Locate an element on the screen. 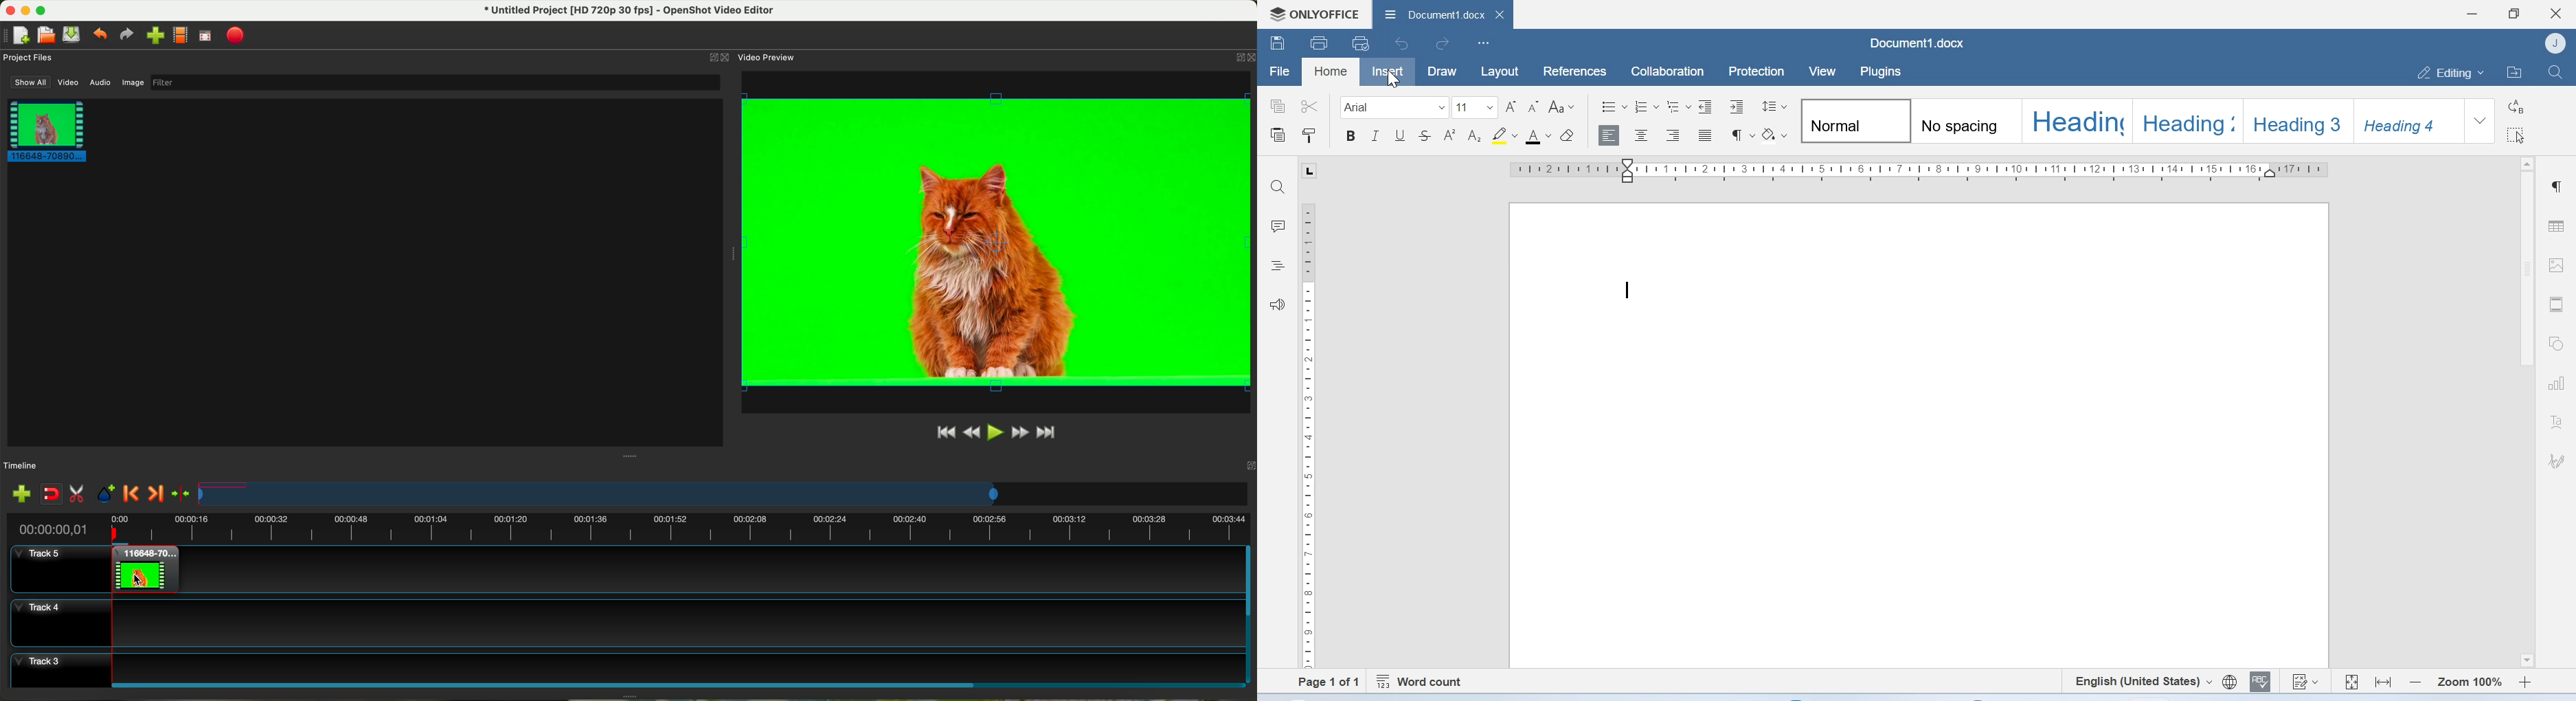 This screenshot has width=2576, height=728. minimize program is located at coordinates (27, 10).